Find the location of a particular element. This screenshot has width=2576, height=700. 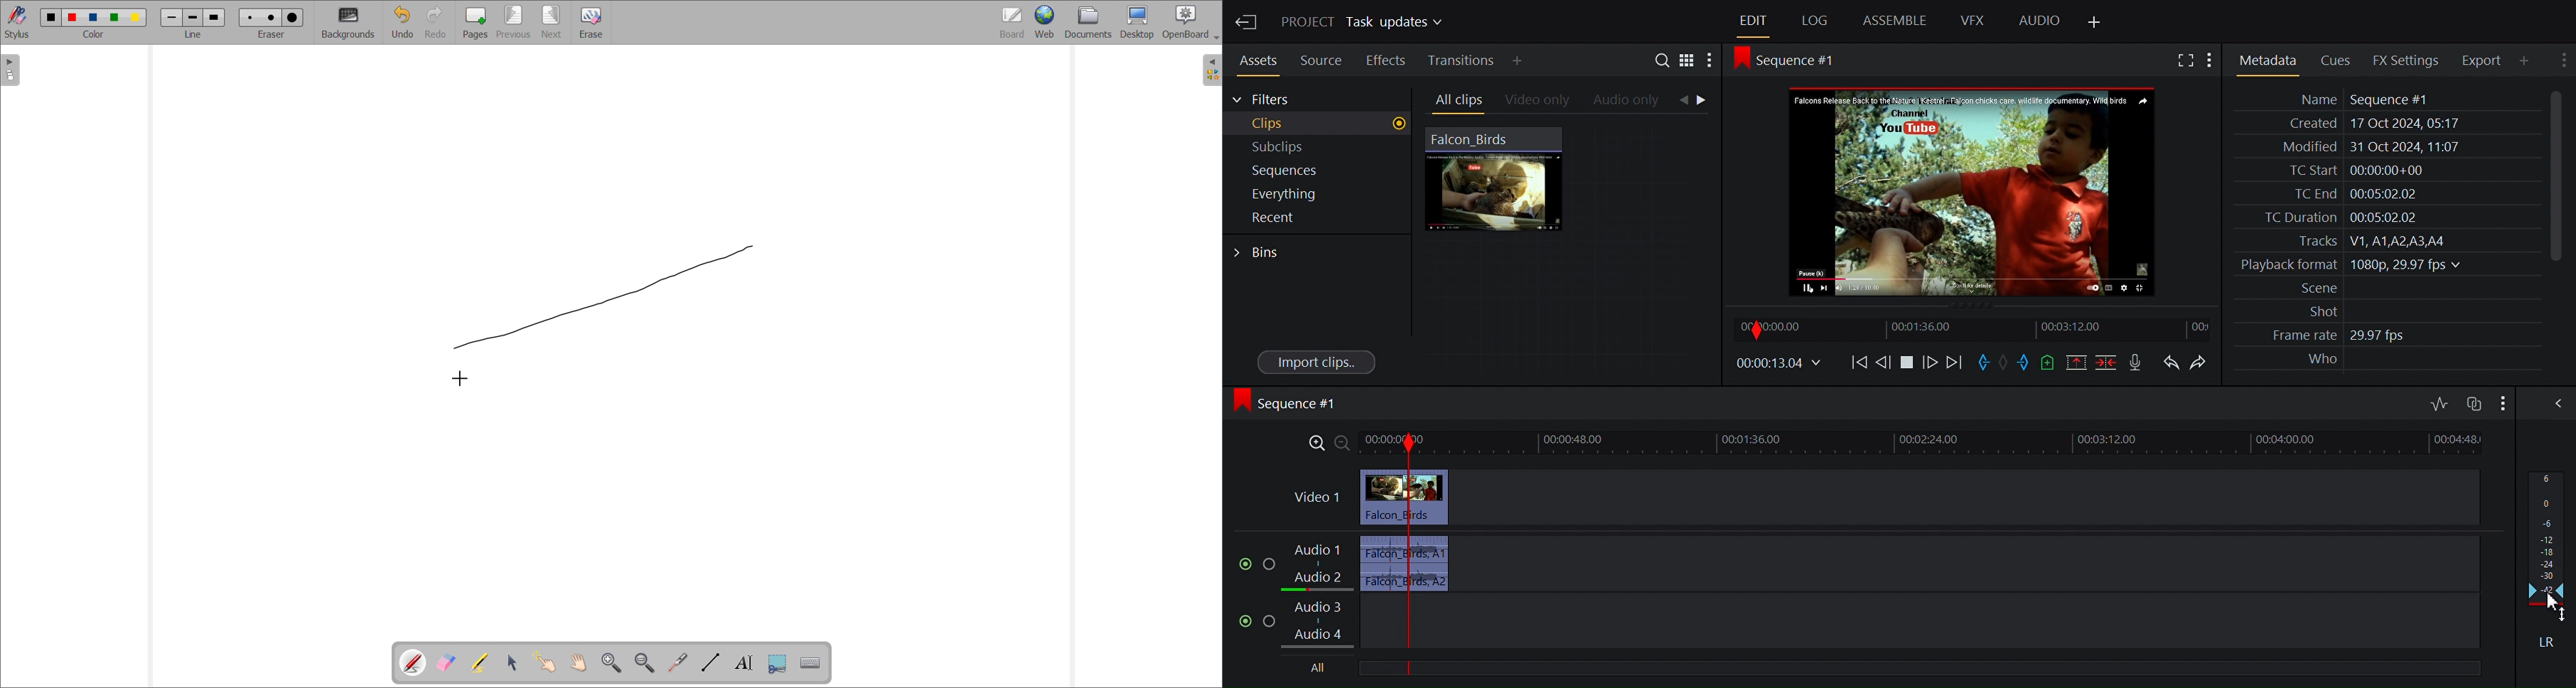

Subclips is located at coordinates (1314, 146).